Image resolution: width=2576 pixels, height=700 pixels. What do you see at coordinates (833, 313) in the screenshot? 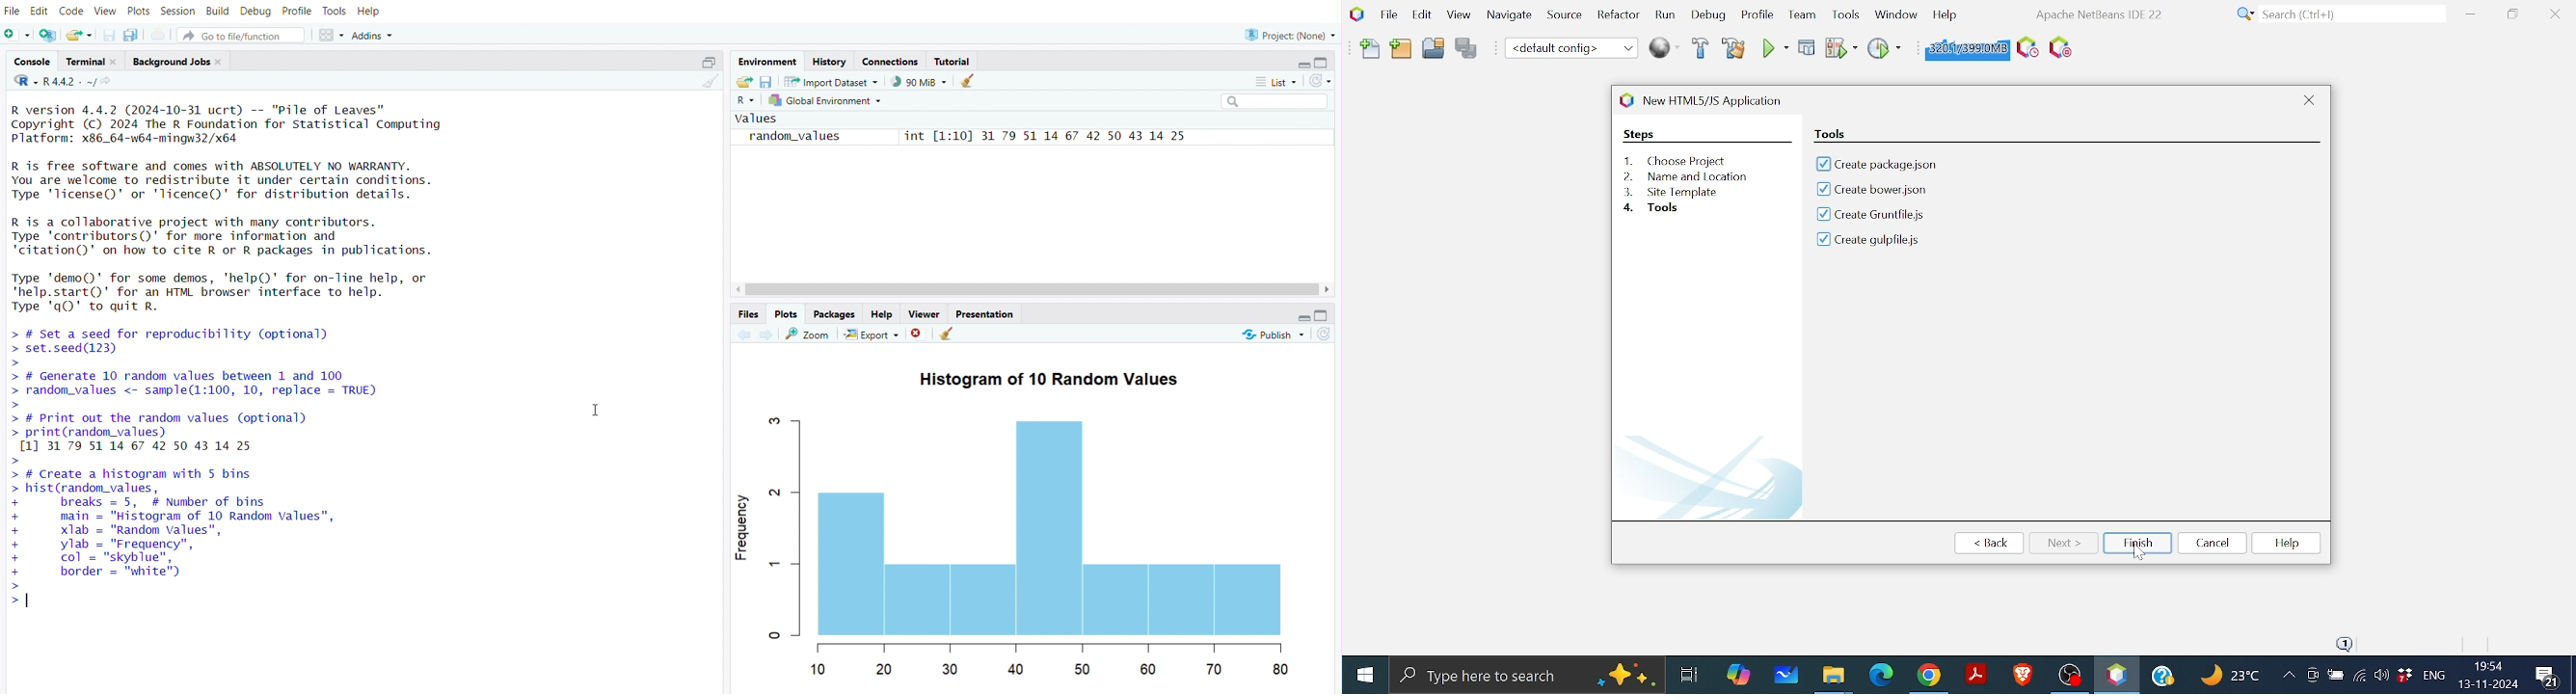
I see `packages` at bounding box center [833, 313].